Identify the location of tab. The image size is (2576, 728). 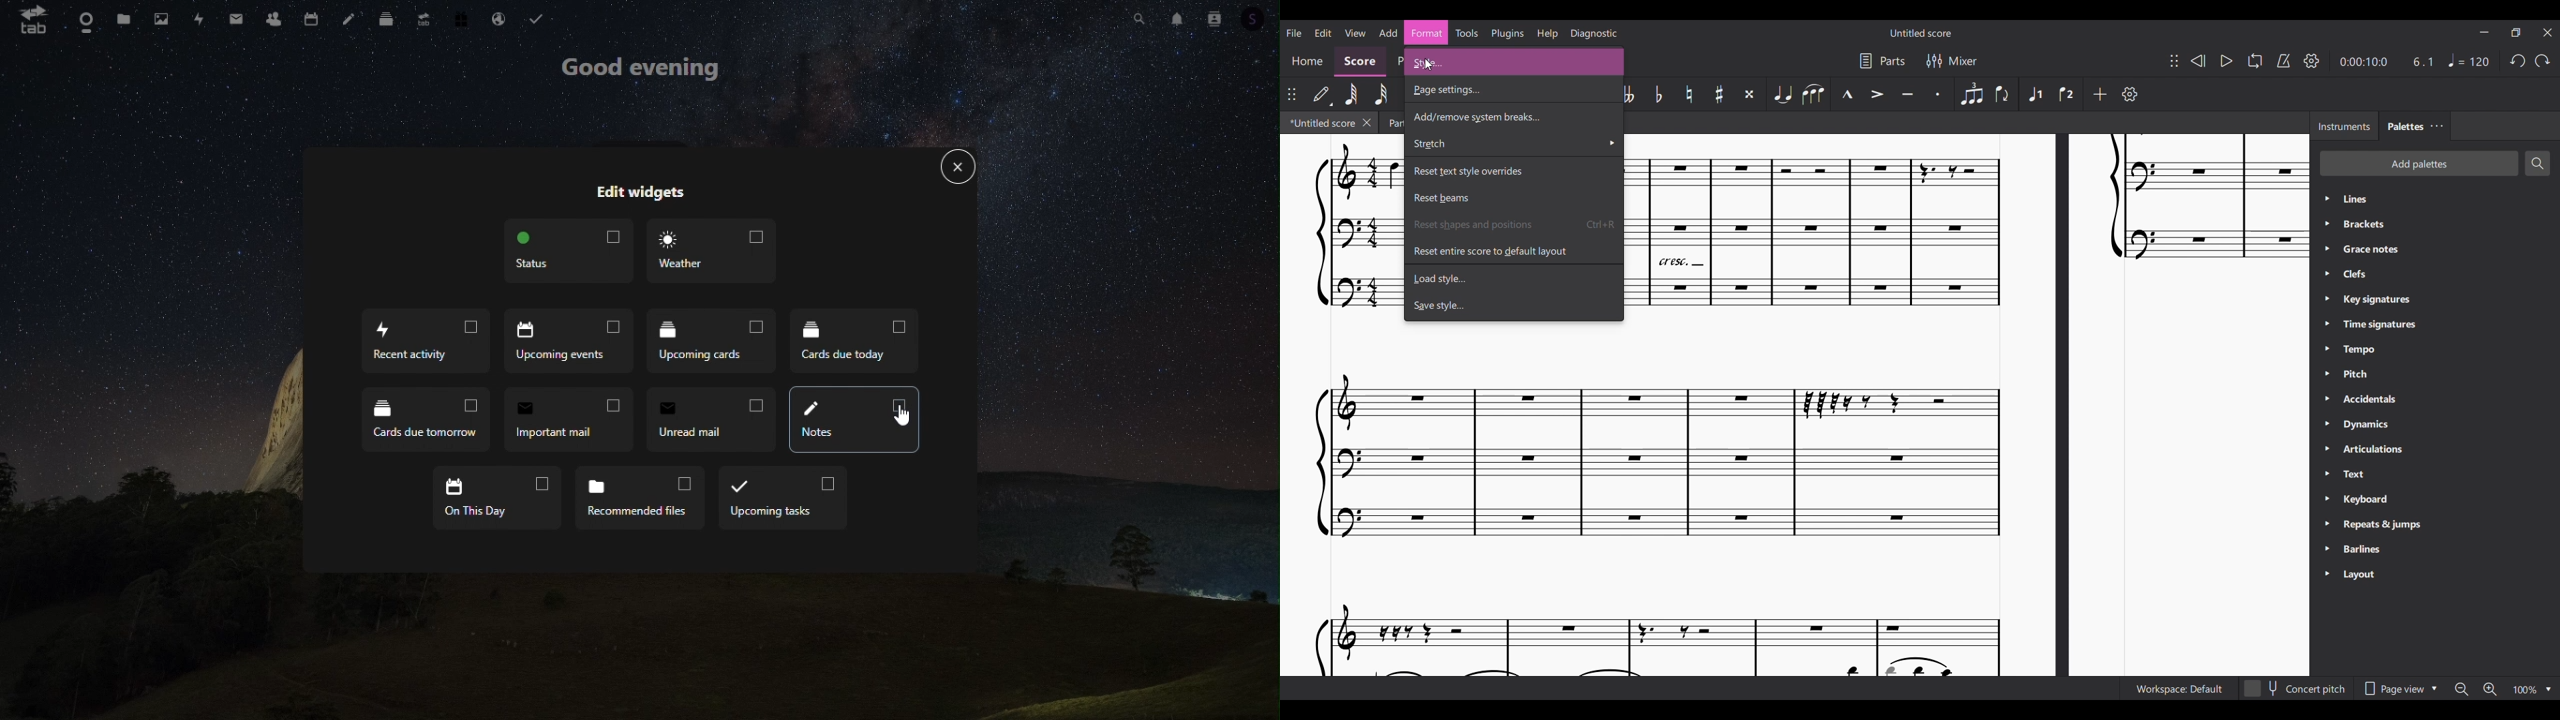
(32, 20).